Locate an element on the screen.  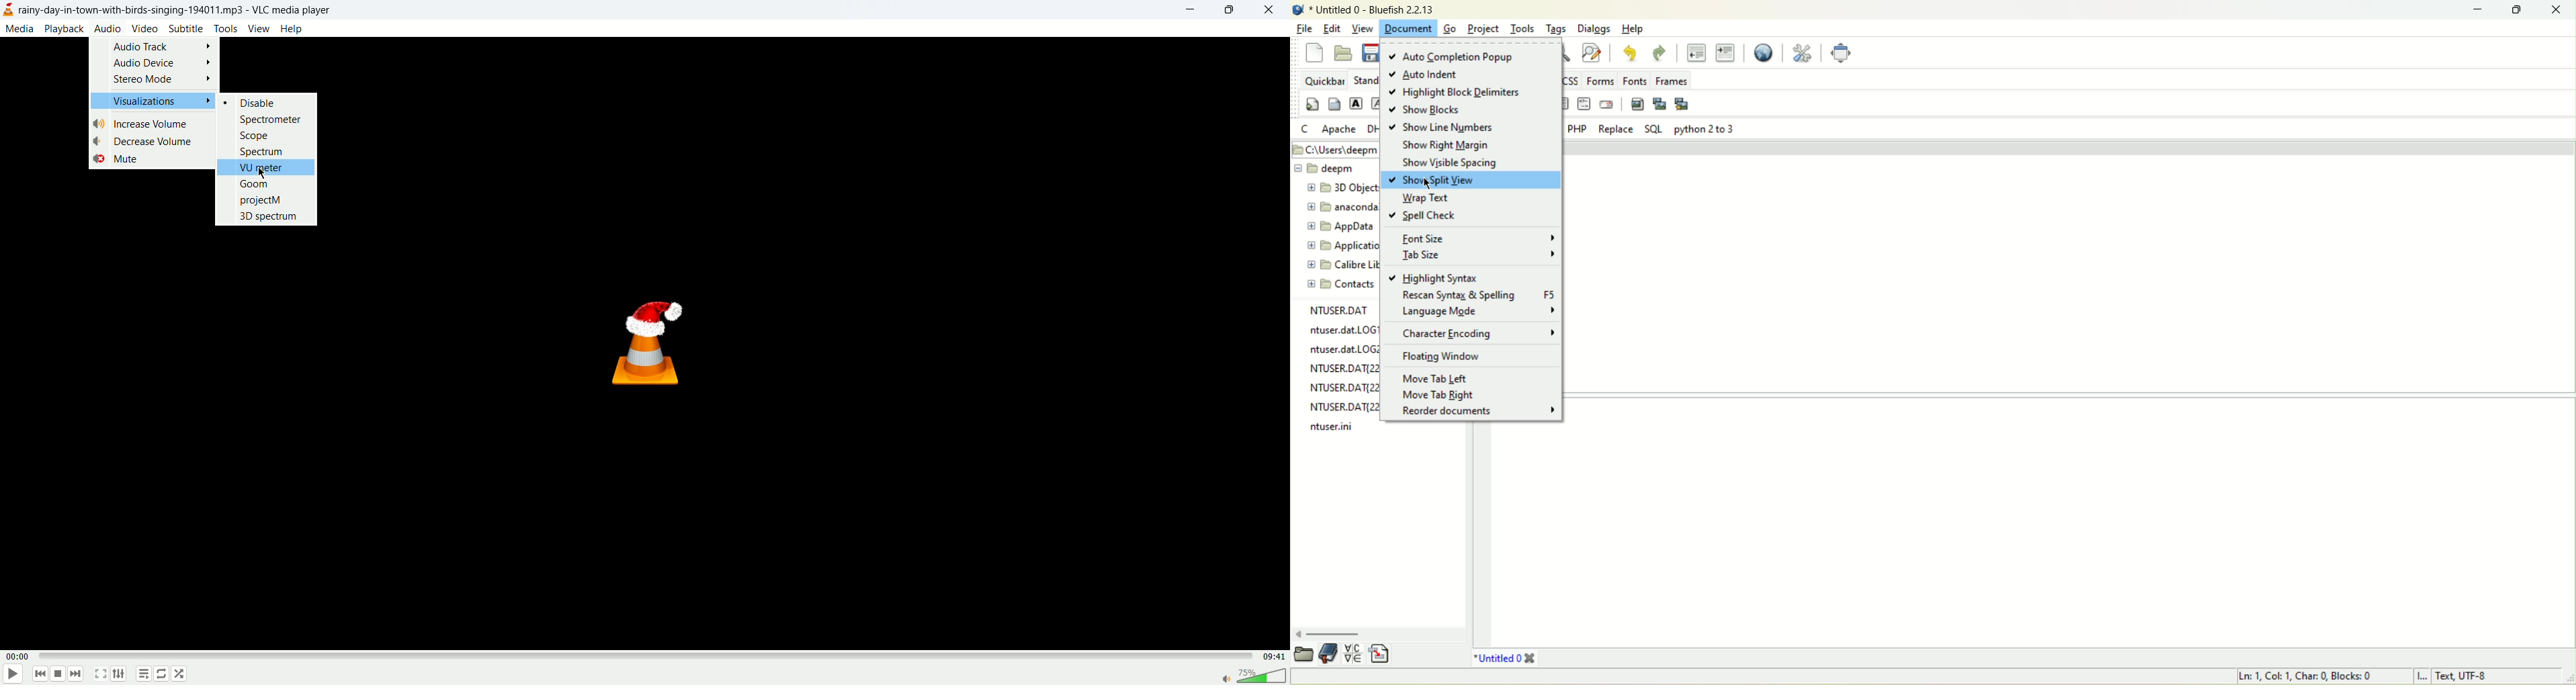
redo is located at coordinates (1659, 53).